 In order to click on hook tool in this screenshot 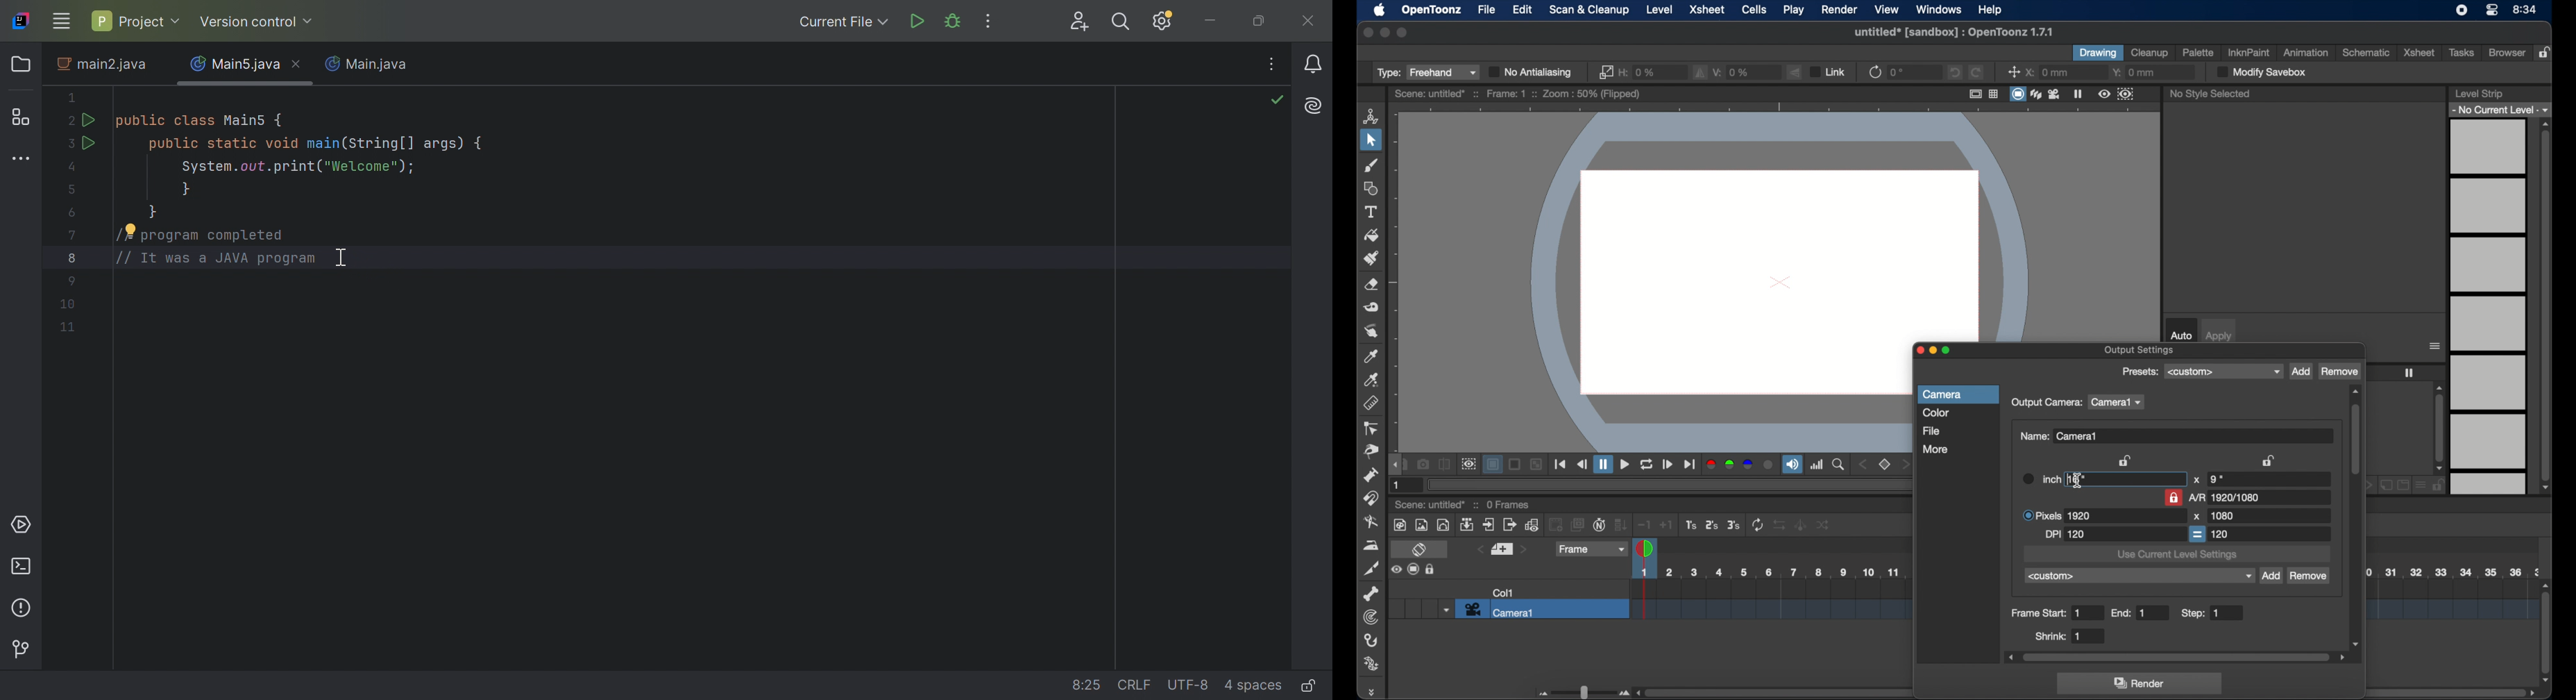, I will do `click(1372, 640)`.